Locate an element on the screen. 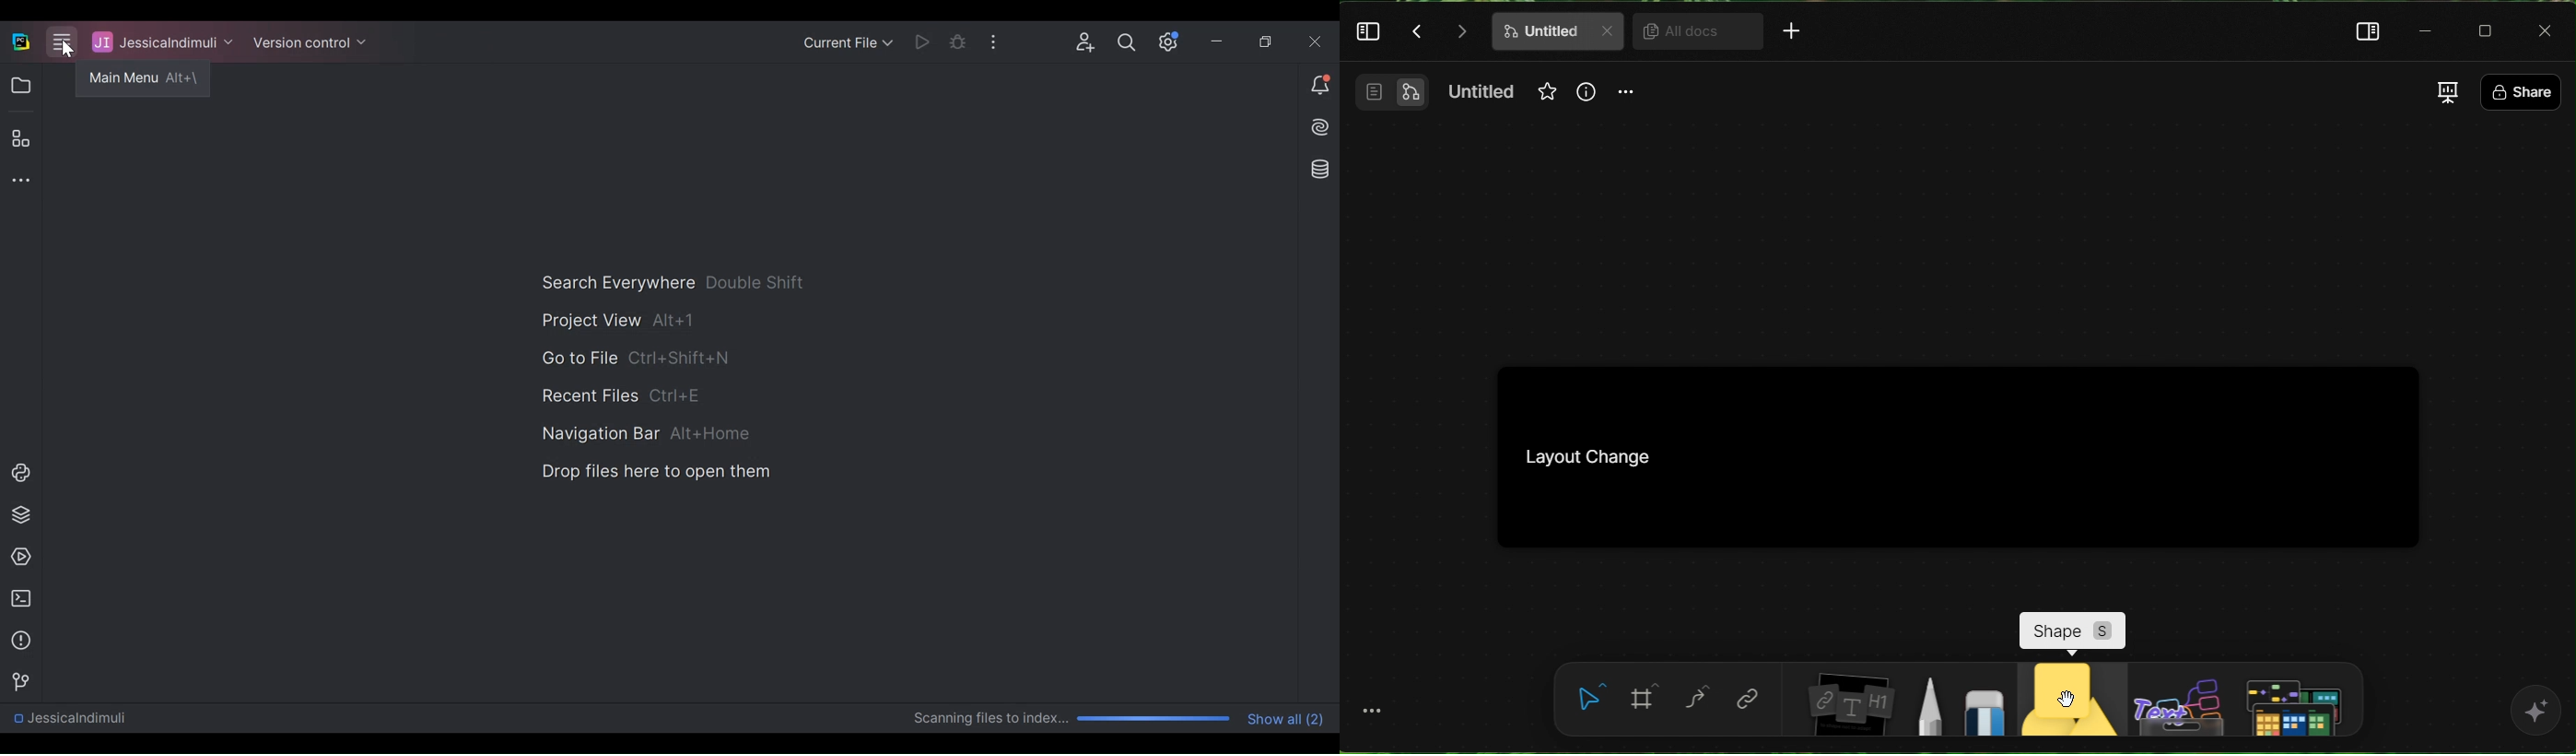 Image resolution: width=2576 pixels, height=756 pixels. Restore is located at coordinates (1267, 39).